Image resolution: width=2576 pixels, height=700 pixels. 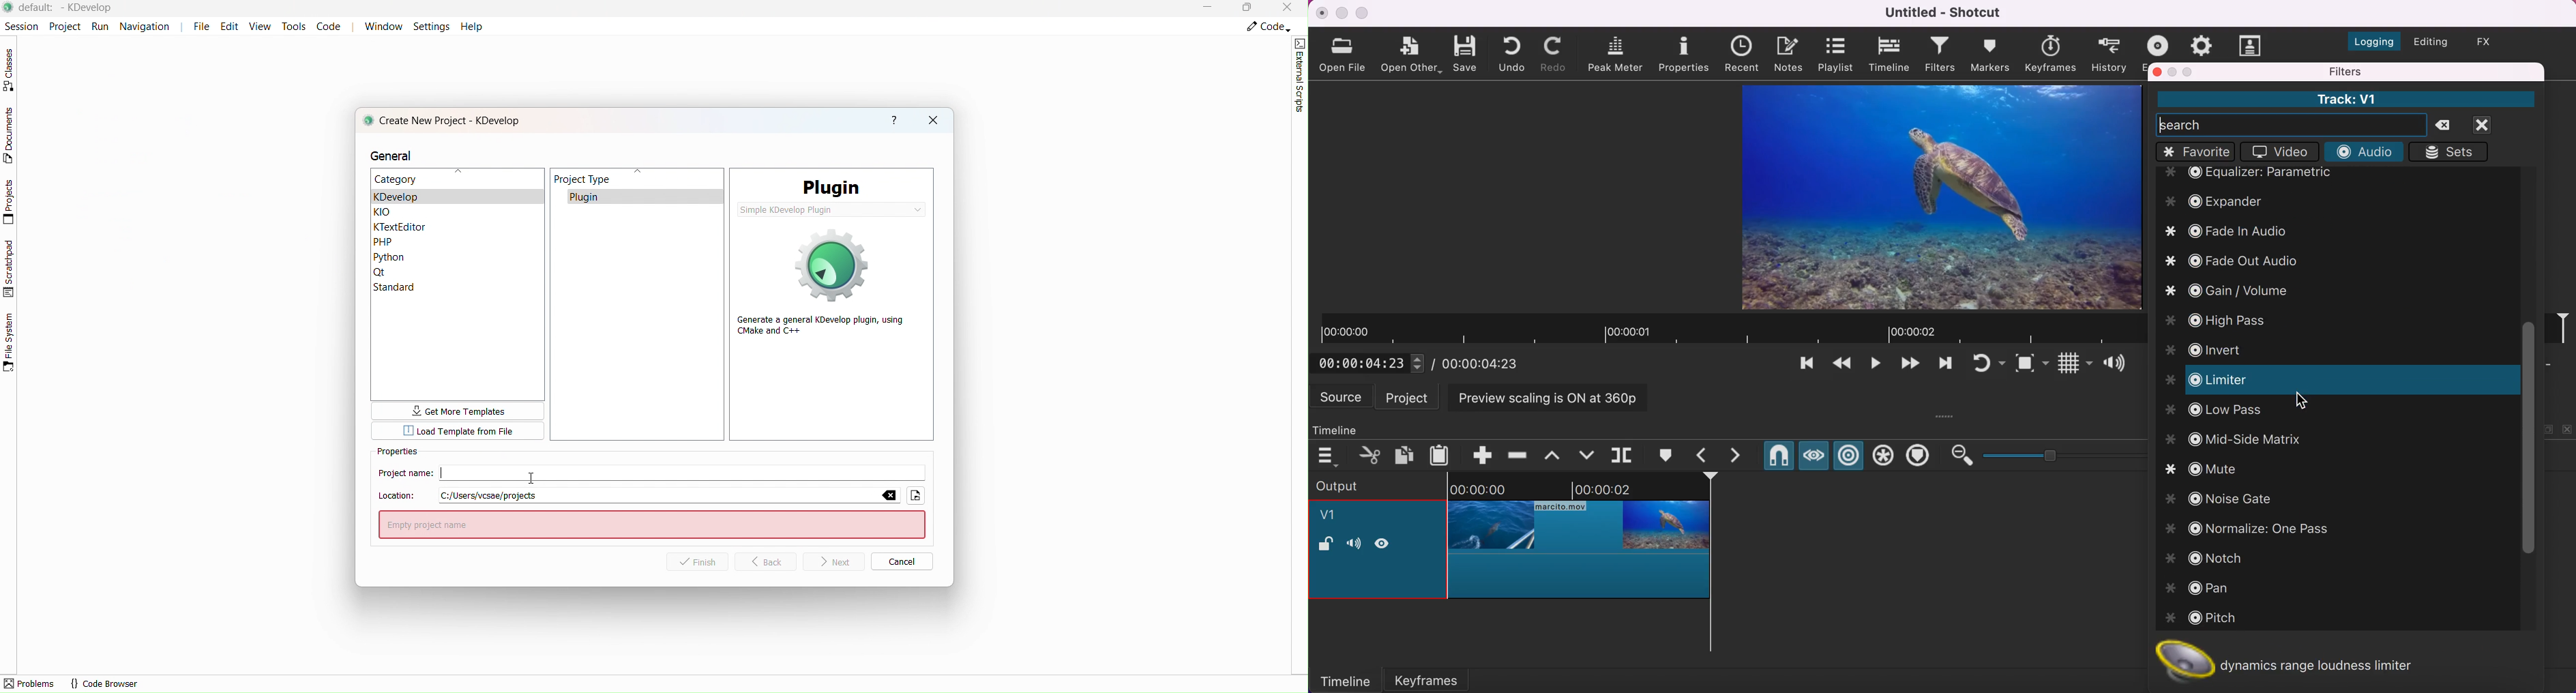 I want to click on cropped clip, so click(x=1579, y=542).